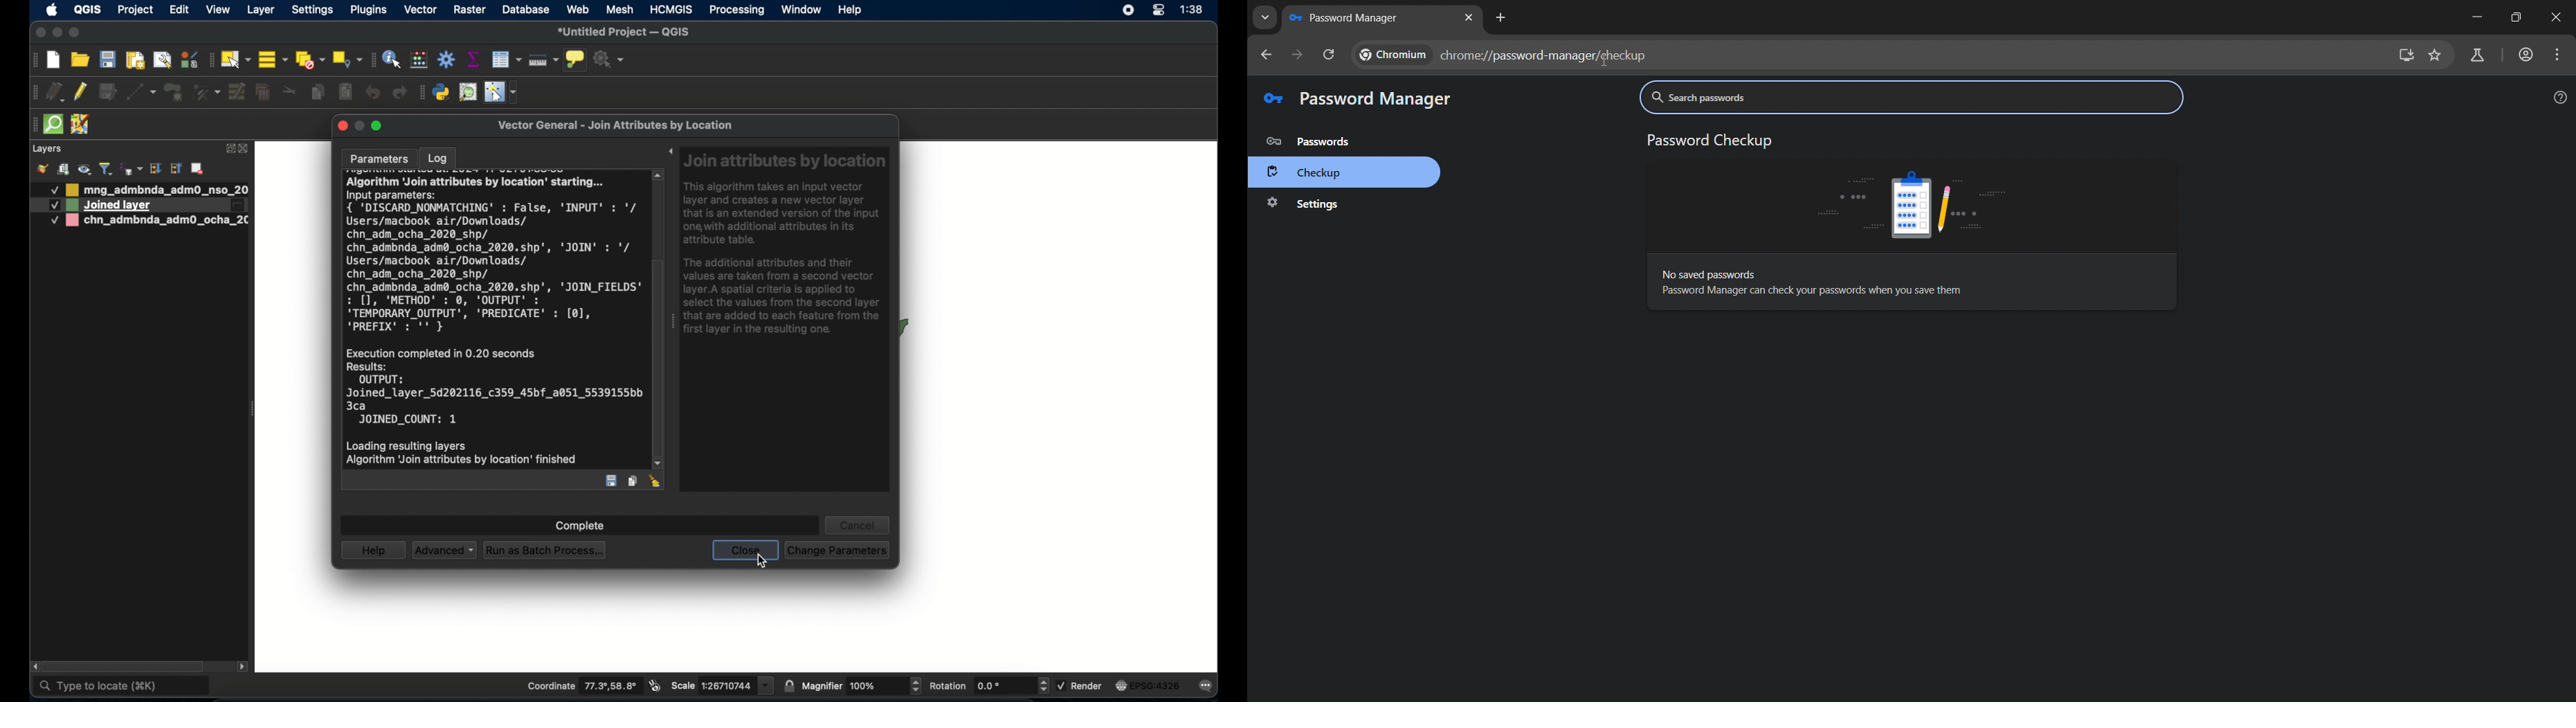 The height and width of the screenshot is (728, 2576). Describe the element at coordinates (179, 9) in the screenshot. I see `edit` at that location.